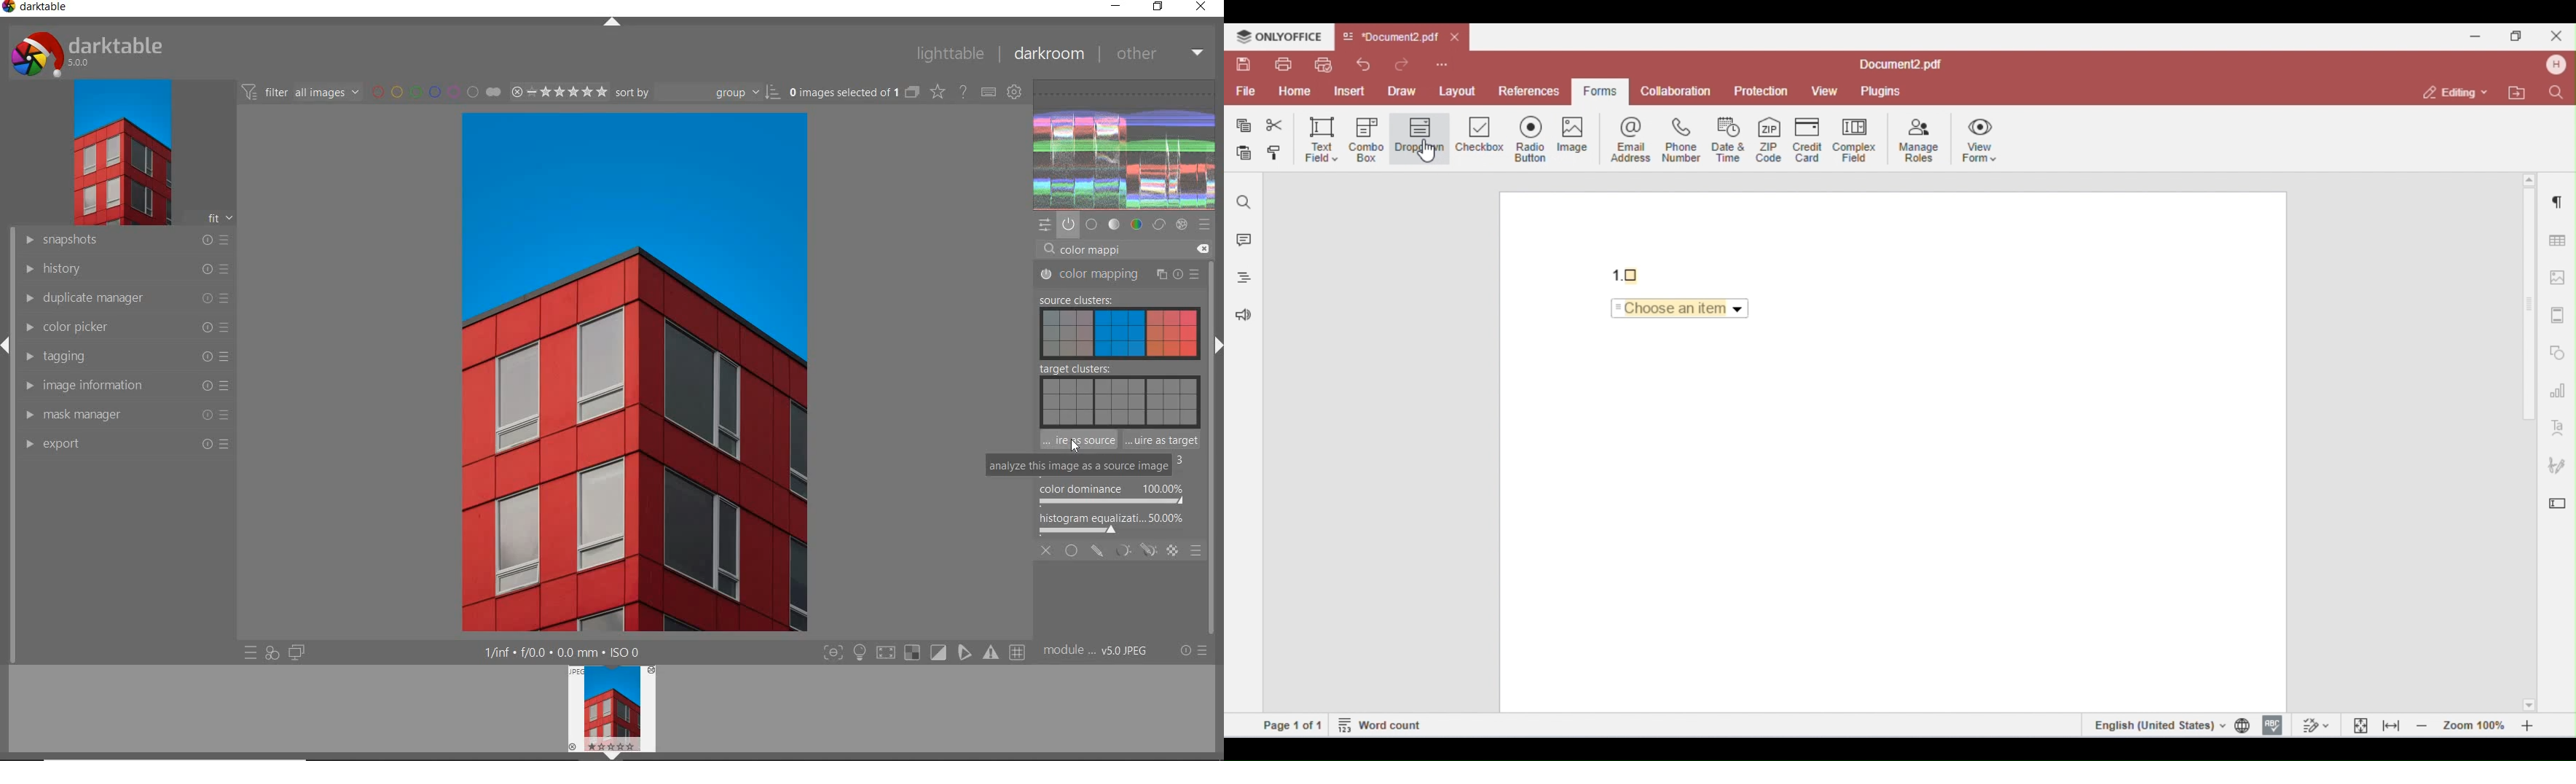 The image size is (2576, 784). What do you see at coordinates (1114, 225) in the screenshot?
I see `tone` at bounding box center [1114, 225].